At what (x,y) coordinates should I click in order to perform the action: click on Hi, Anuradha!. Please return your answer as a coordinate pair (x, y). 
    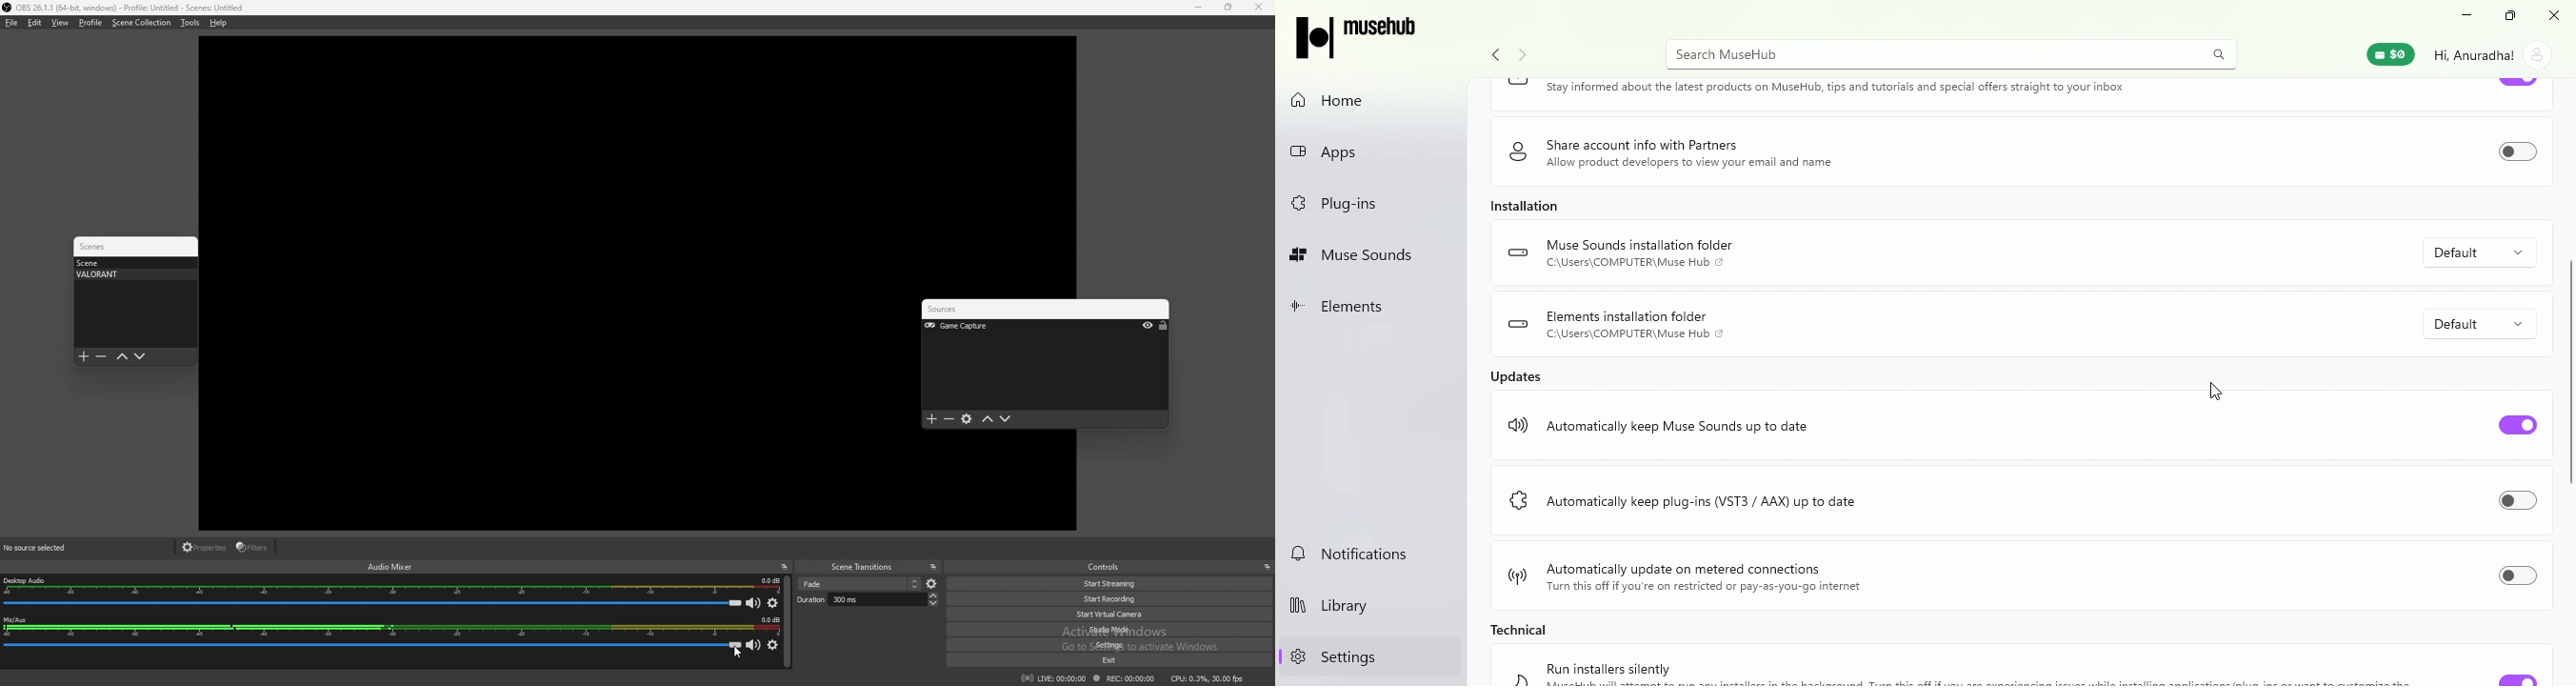
    Looking at the image, I should click on (2474, 55).